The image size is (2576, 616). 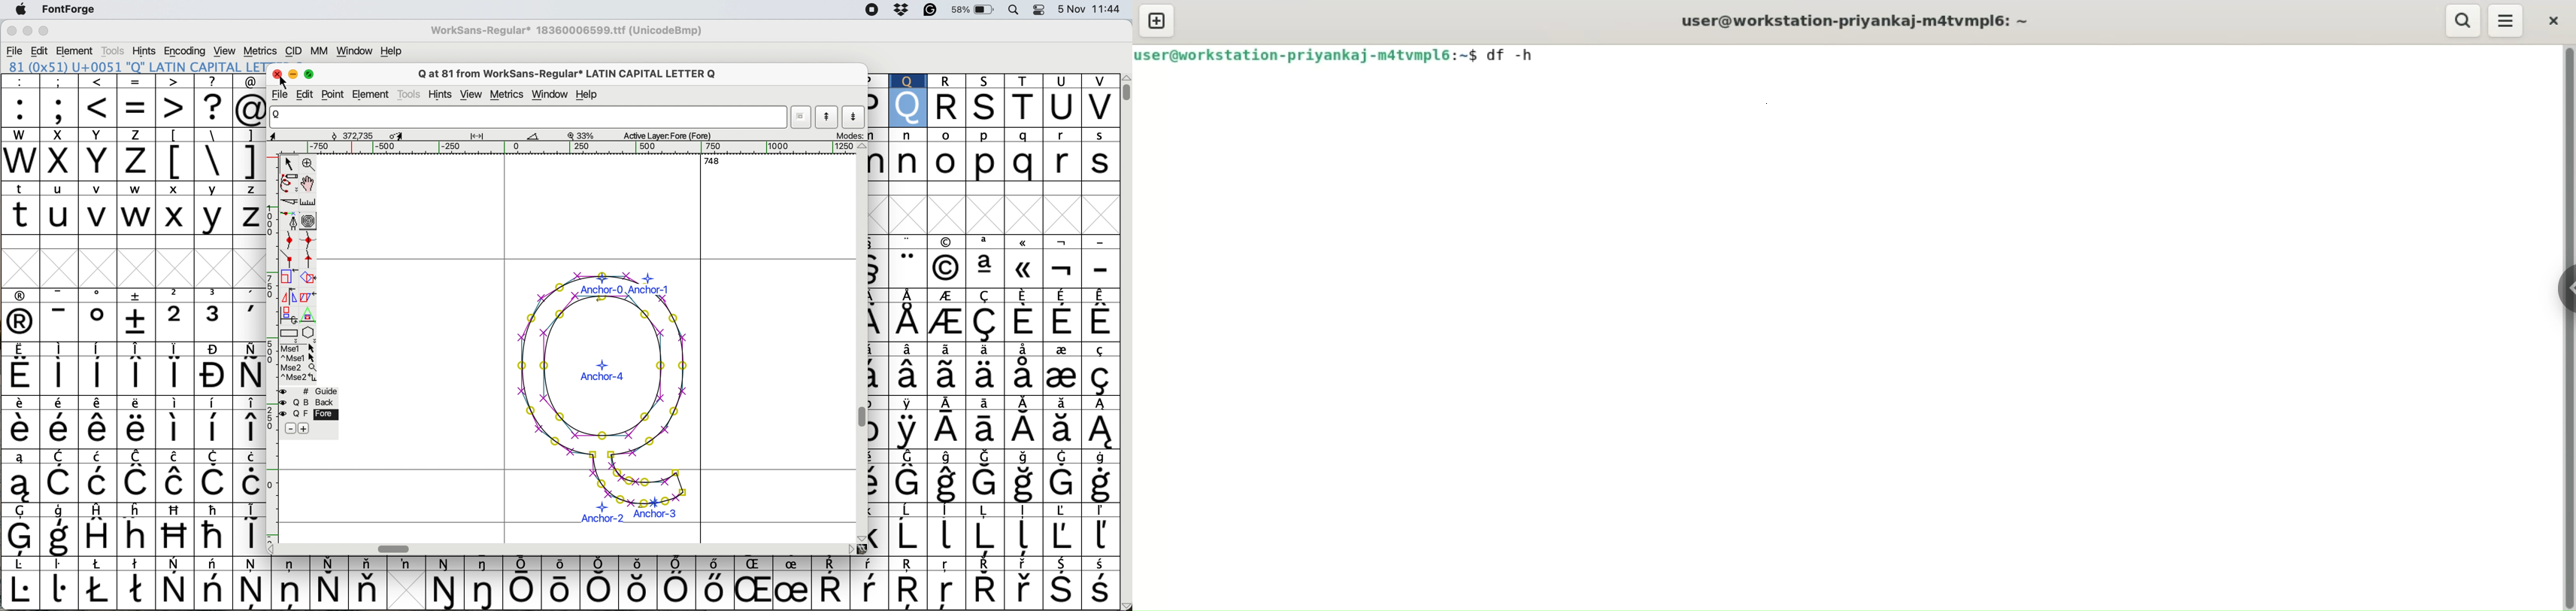 I want to click on view, so click(x=228, y=50).